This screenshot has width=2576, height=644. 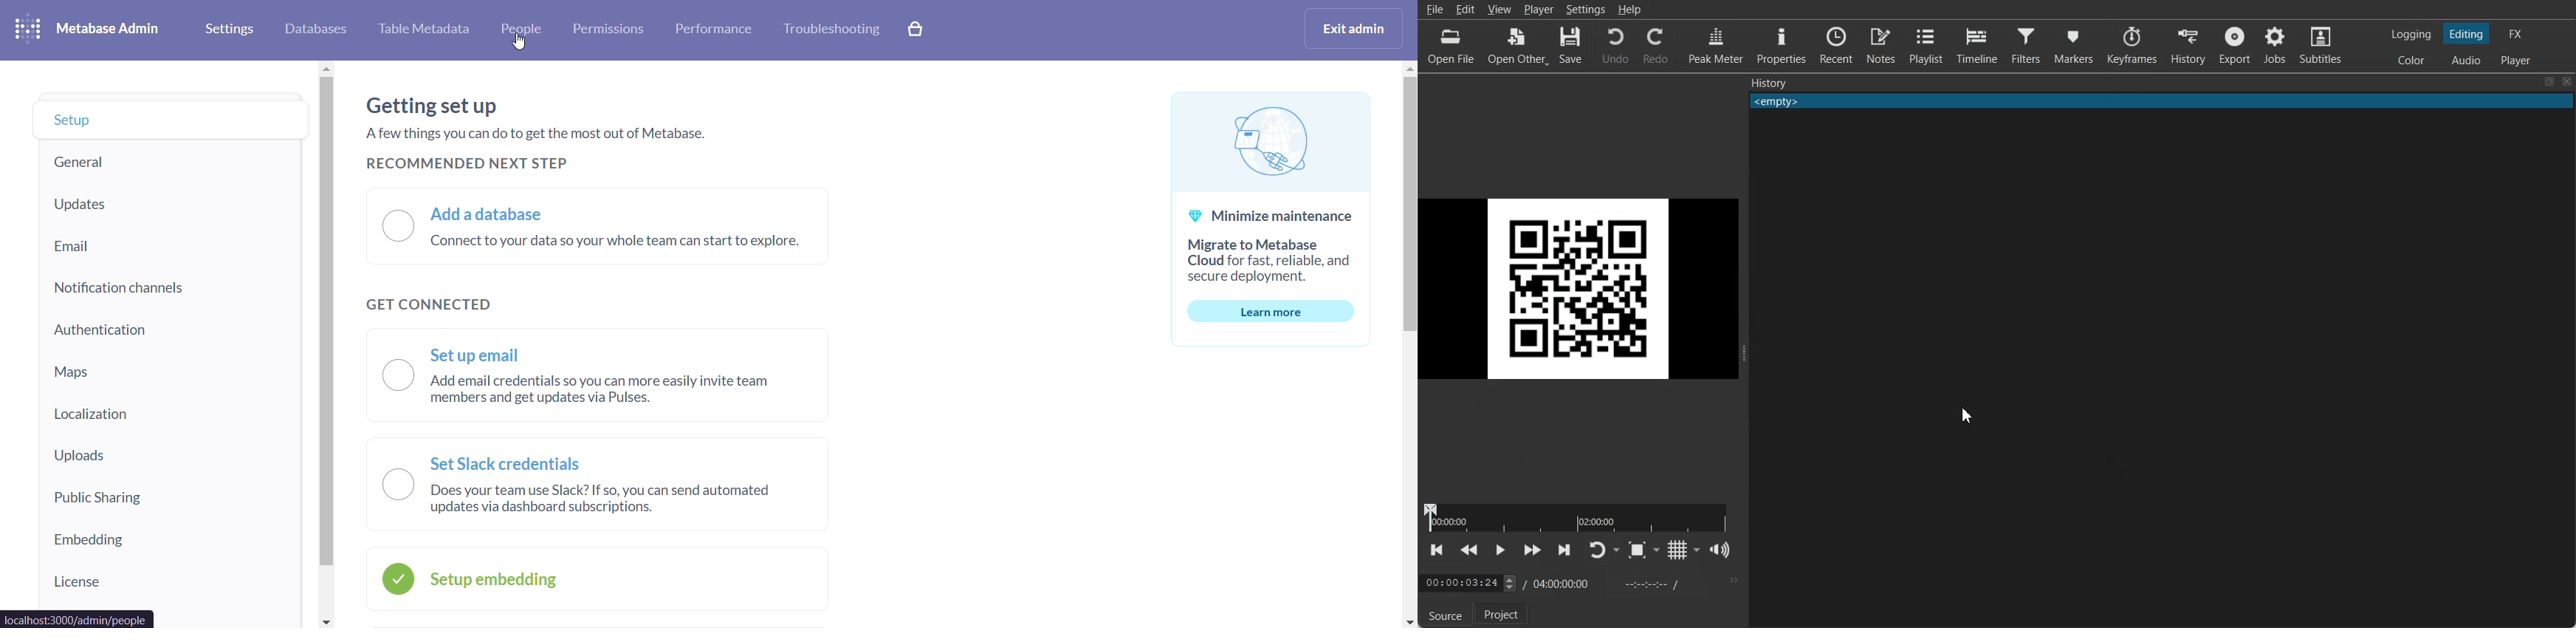 I want to click on Play Quickly Backward, so click(x=1469, y=551).